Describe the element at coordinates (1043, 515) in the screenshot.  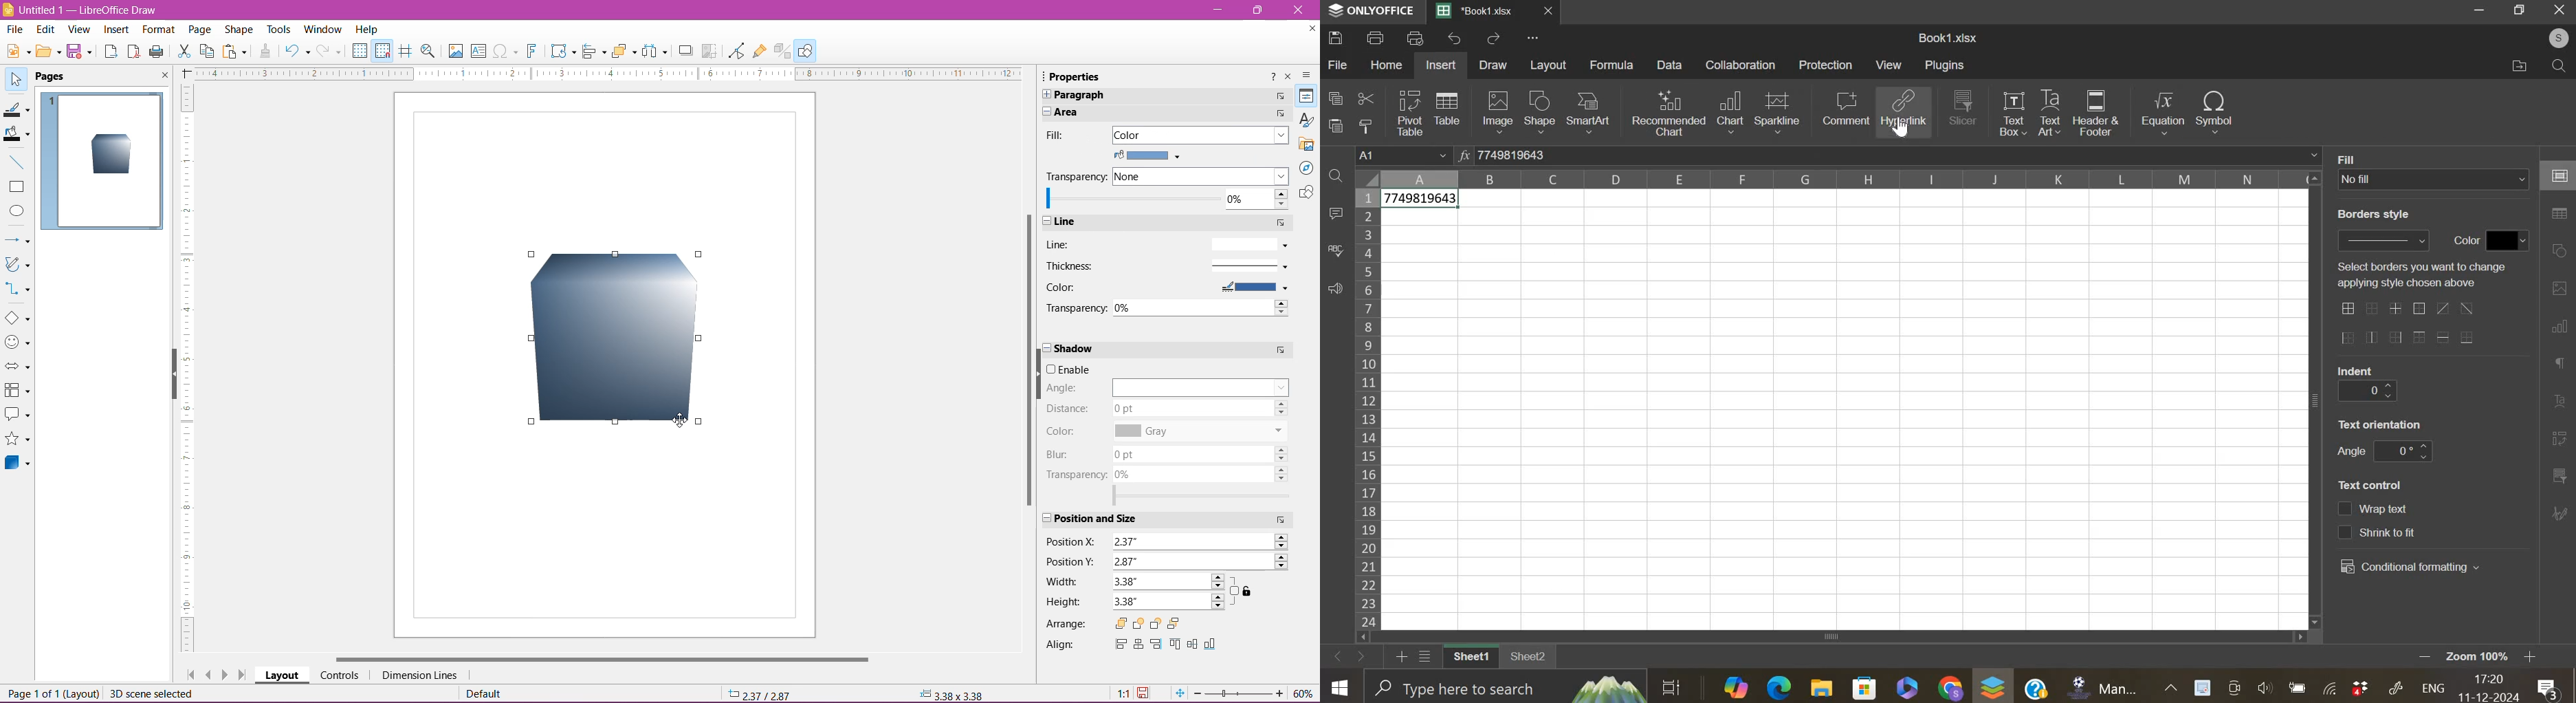
I see `Expand/Cose` at that location.